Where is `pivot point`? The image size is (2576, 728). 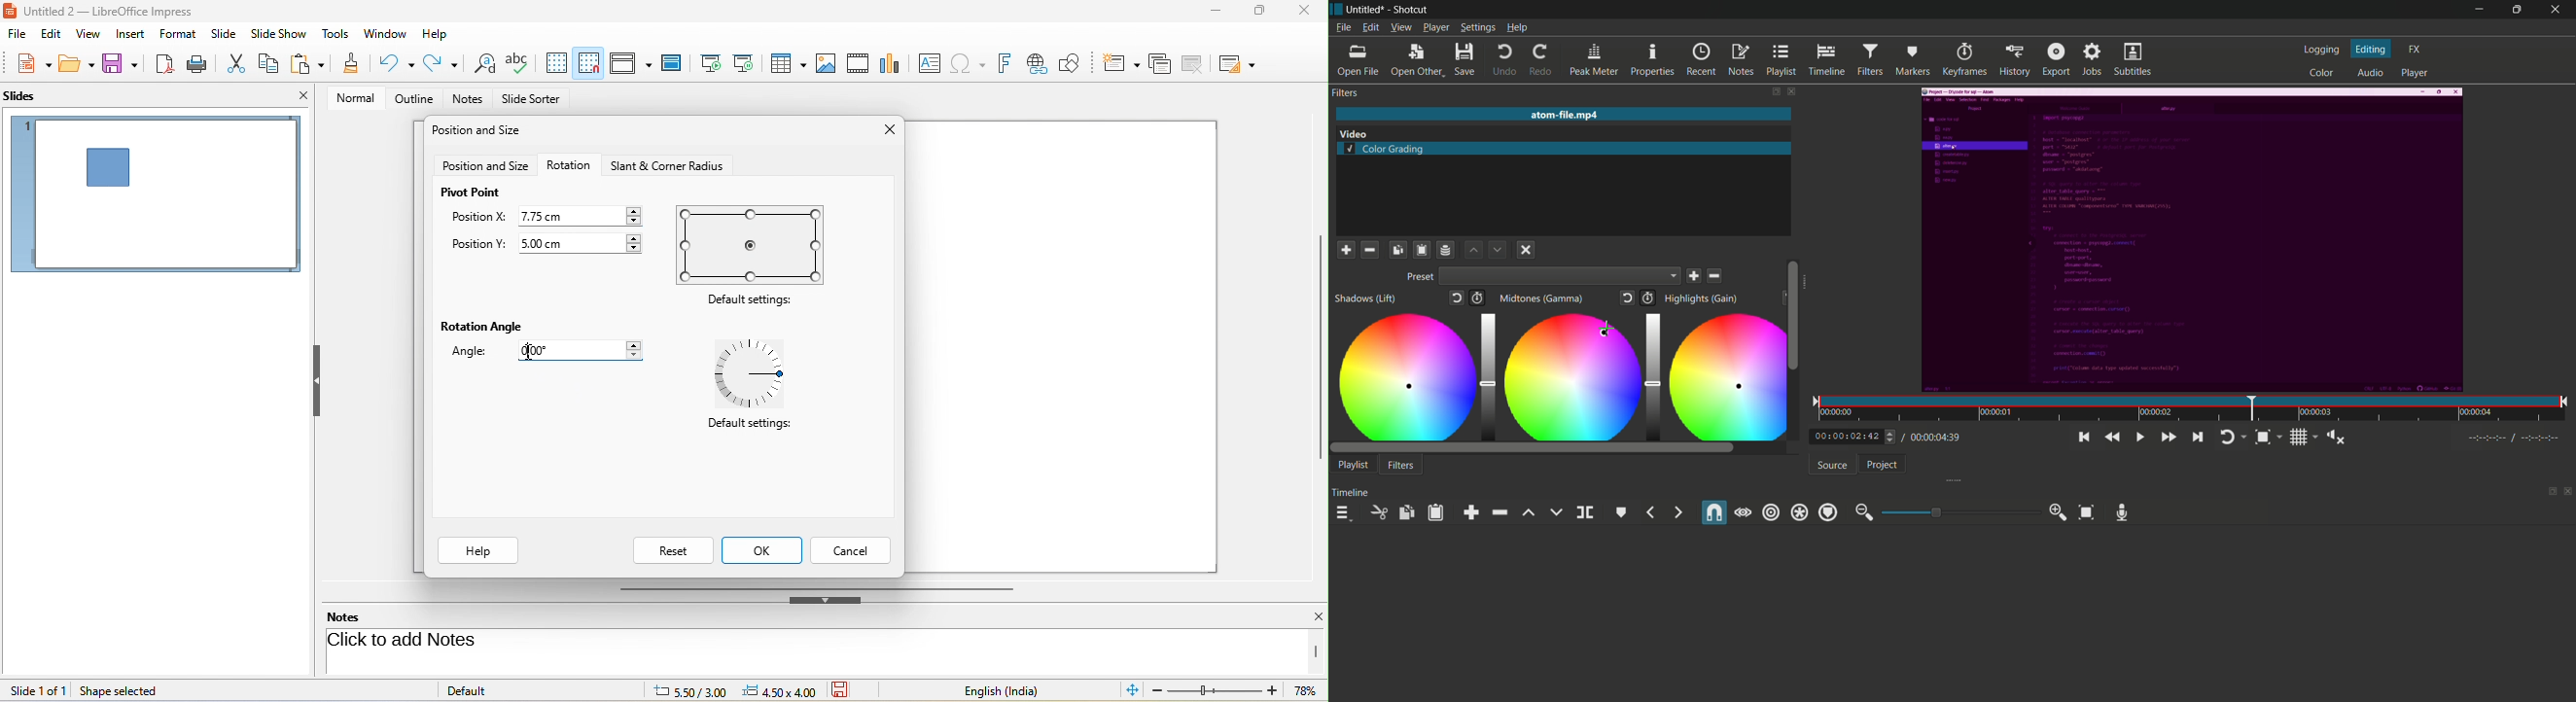
pivot point is located at coordinates (472, 193).